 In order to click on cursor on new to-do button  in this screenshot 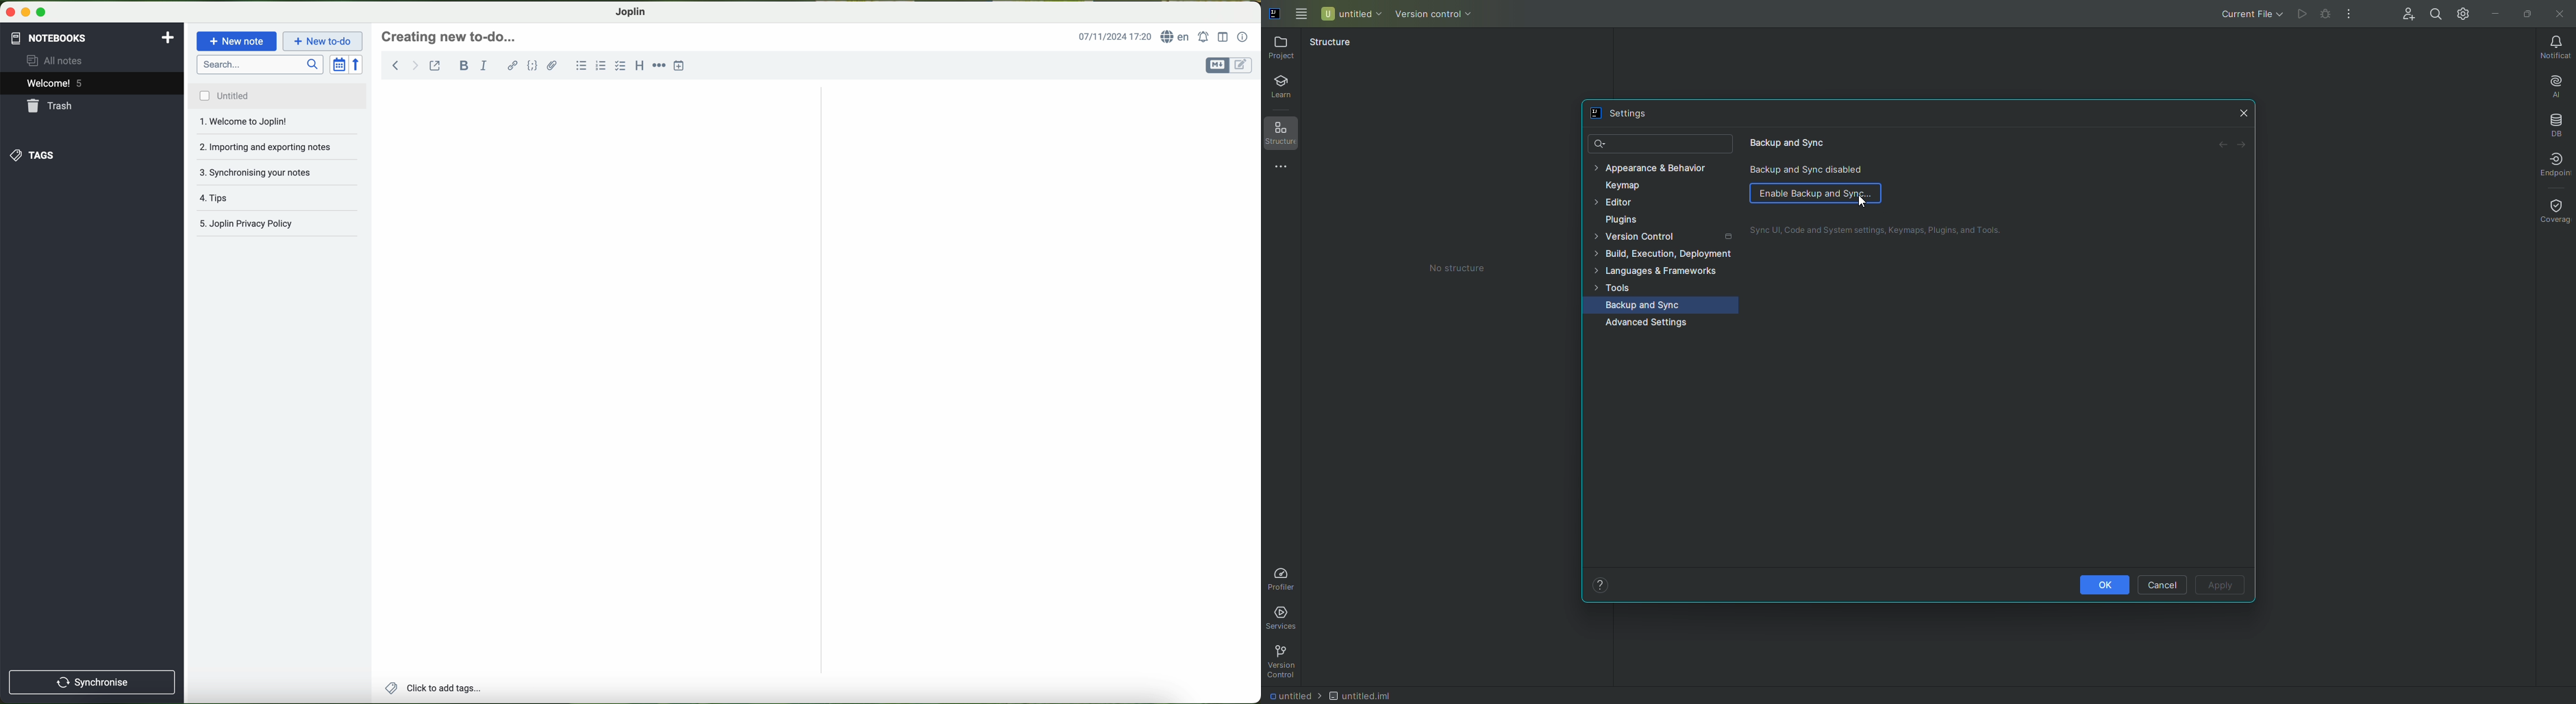, I will do `click(324, 42)`.